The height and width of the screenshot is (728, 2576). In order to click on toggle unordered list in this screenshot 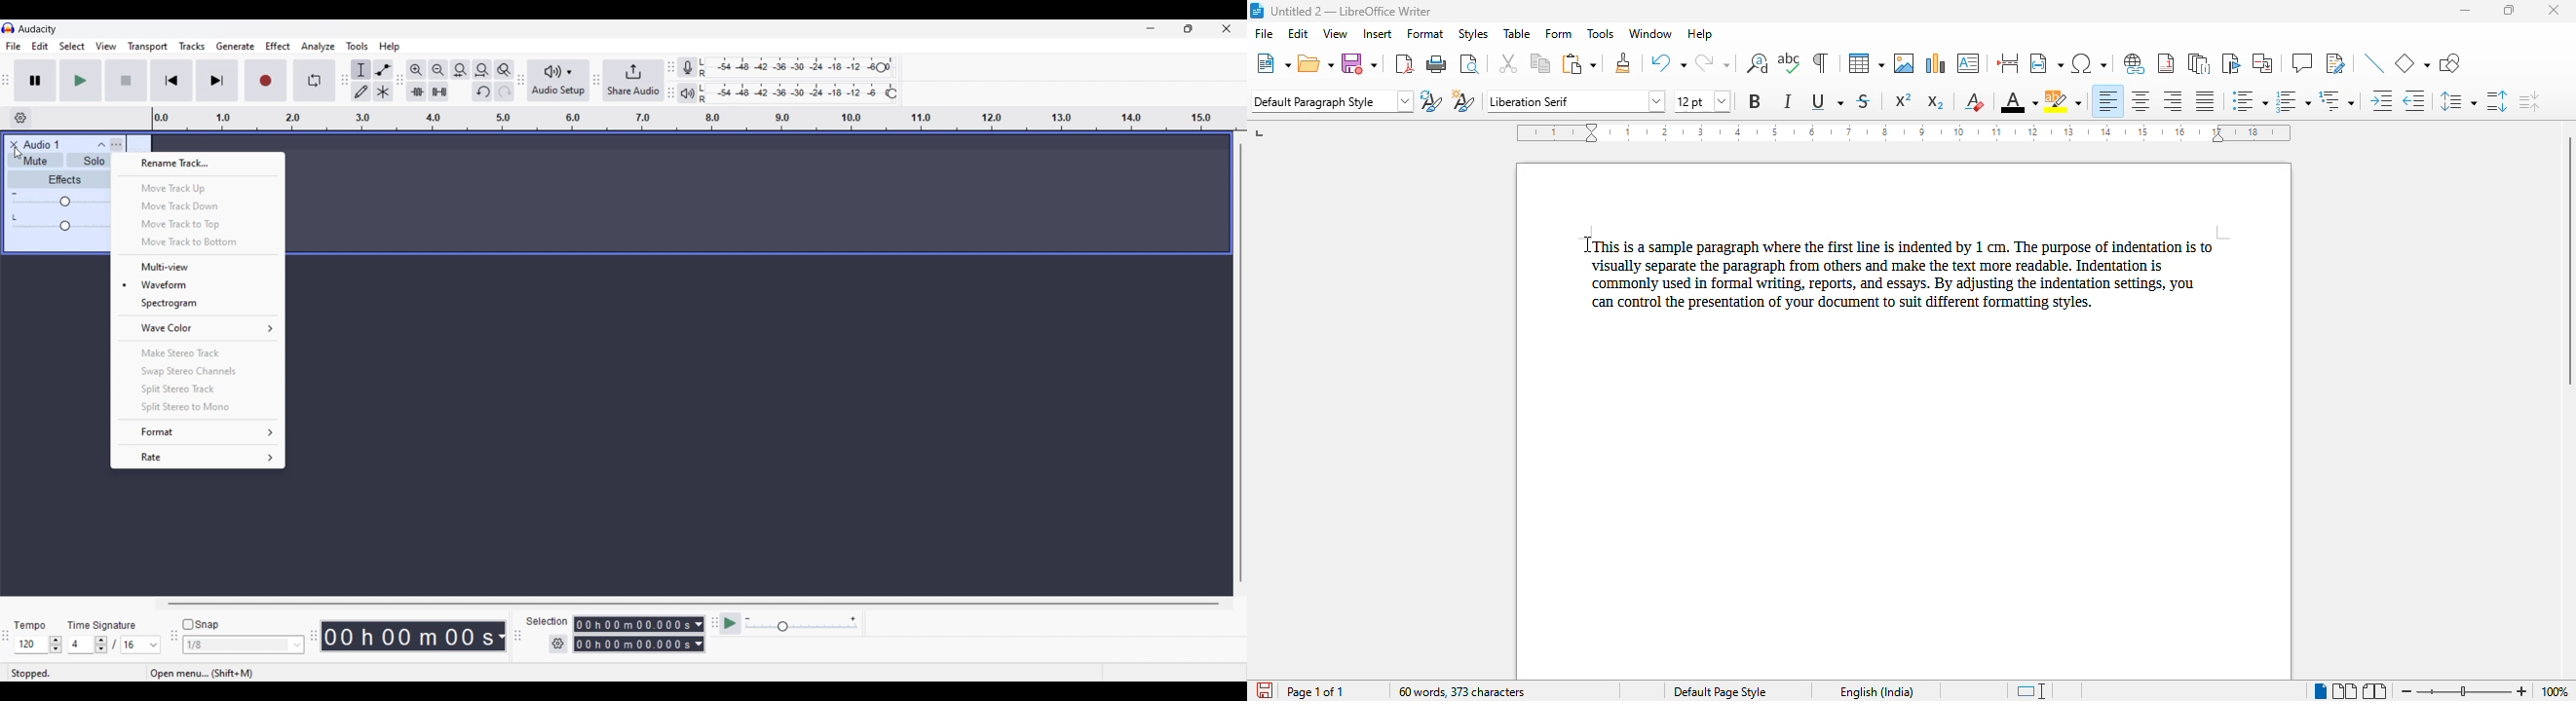, I will do `click(2250, 100)`.